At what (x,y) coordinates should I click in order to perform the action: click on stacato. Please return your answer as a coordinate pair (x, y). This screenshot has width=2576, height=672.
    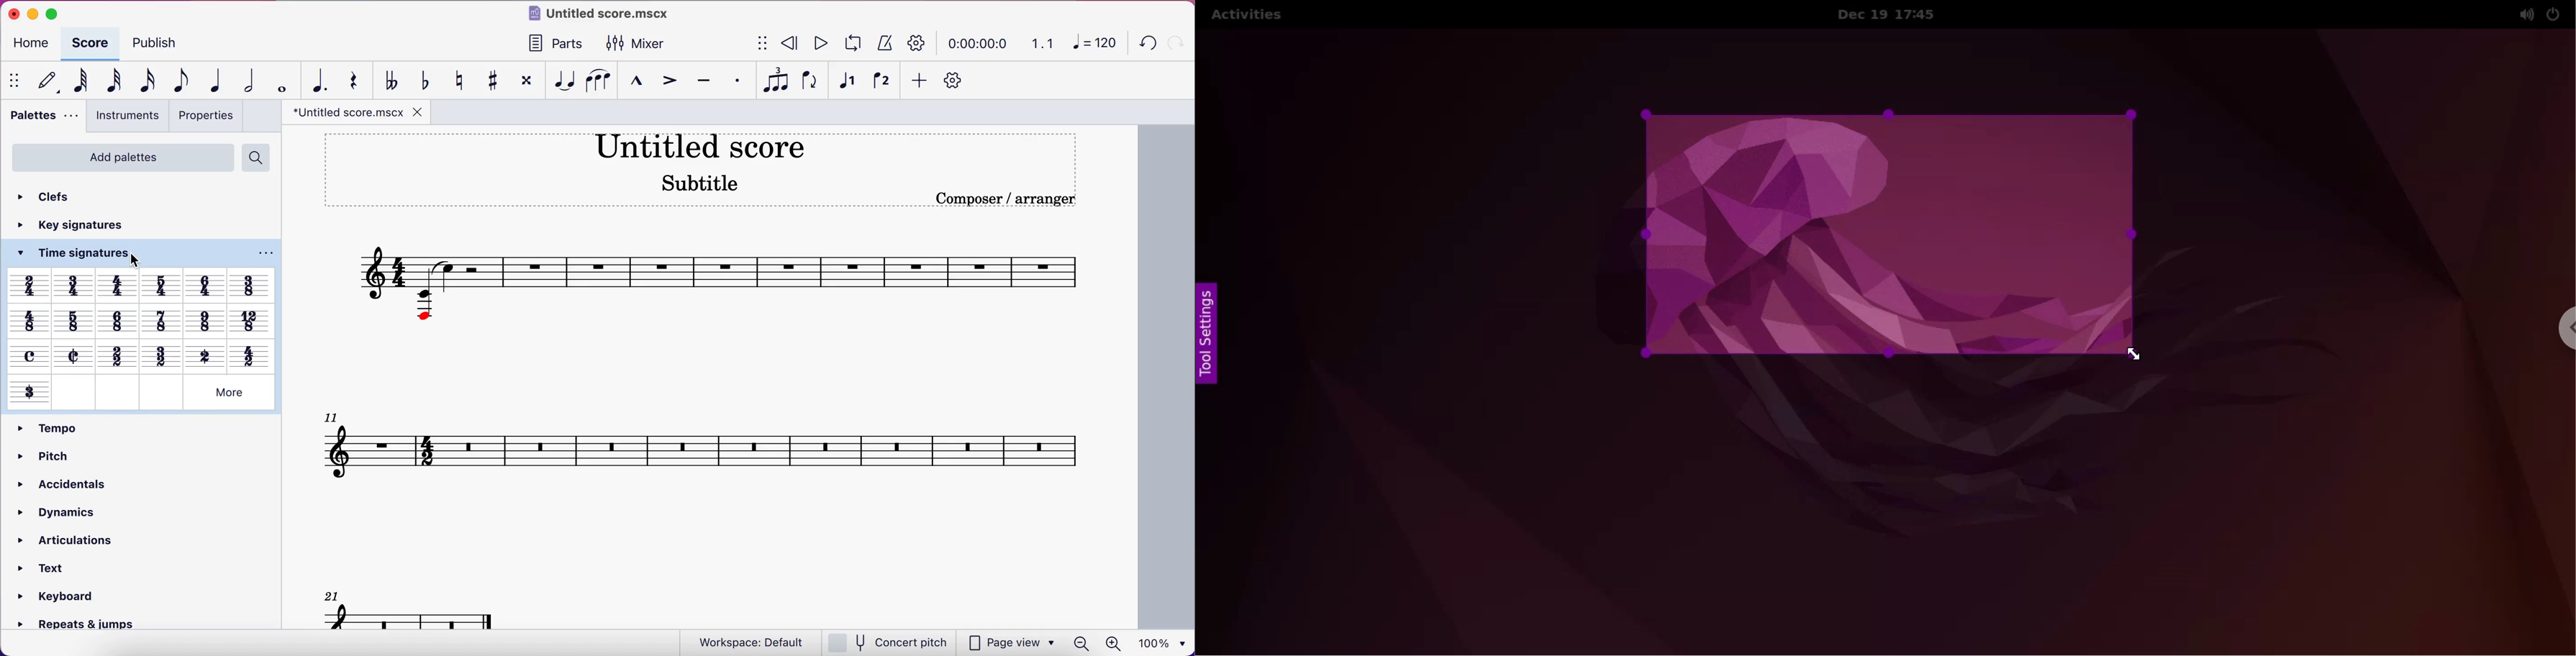
    Looking at the image, I should click on (735, 81).